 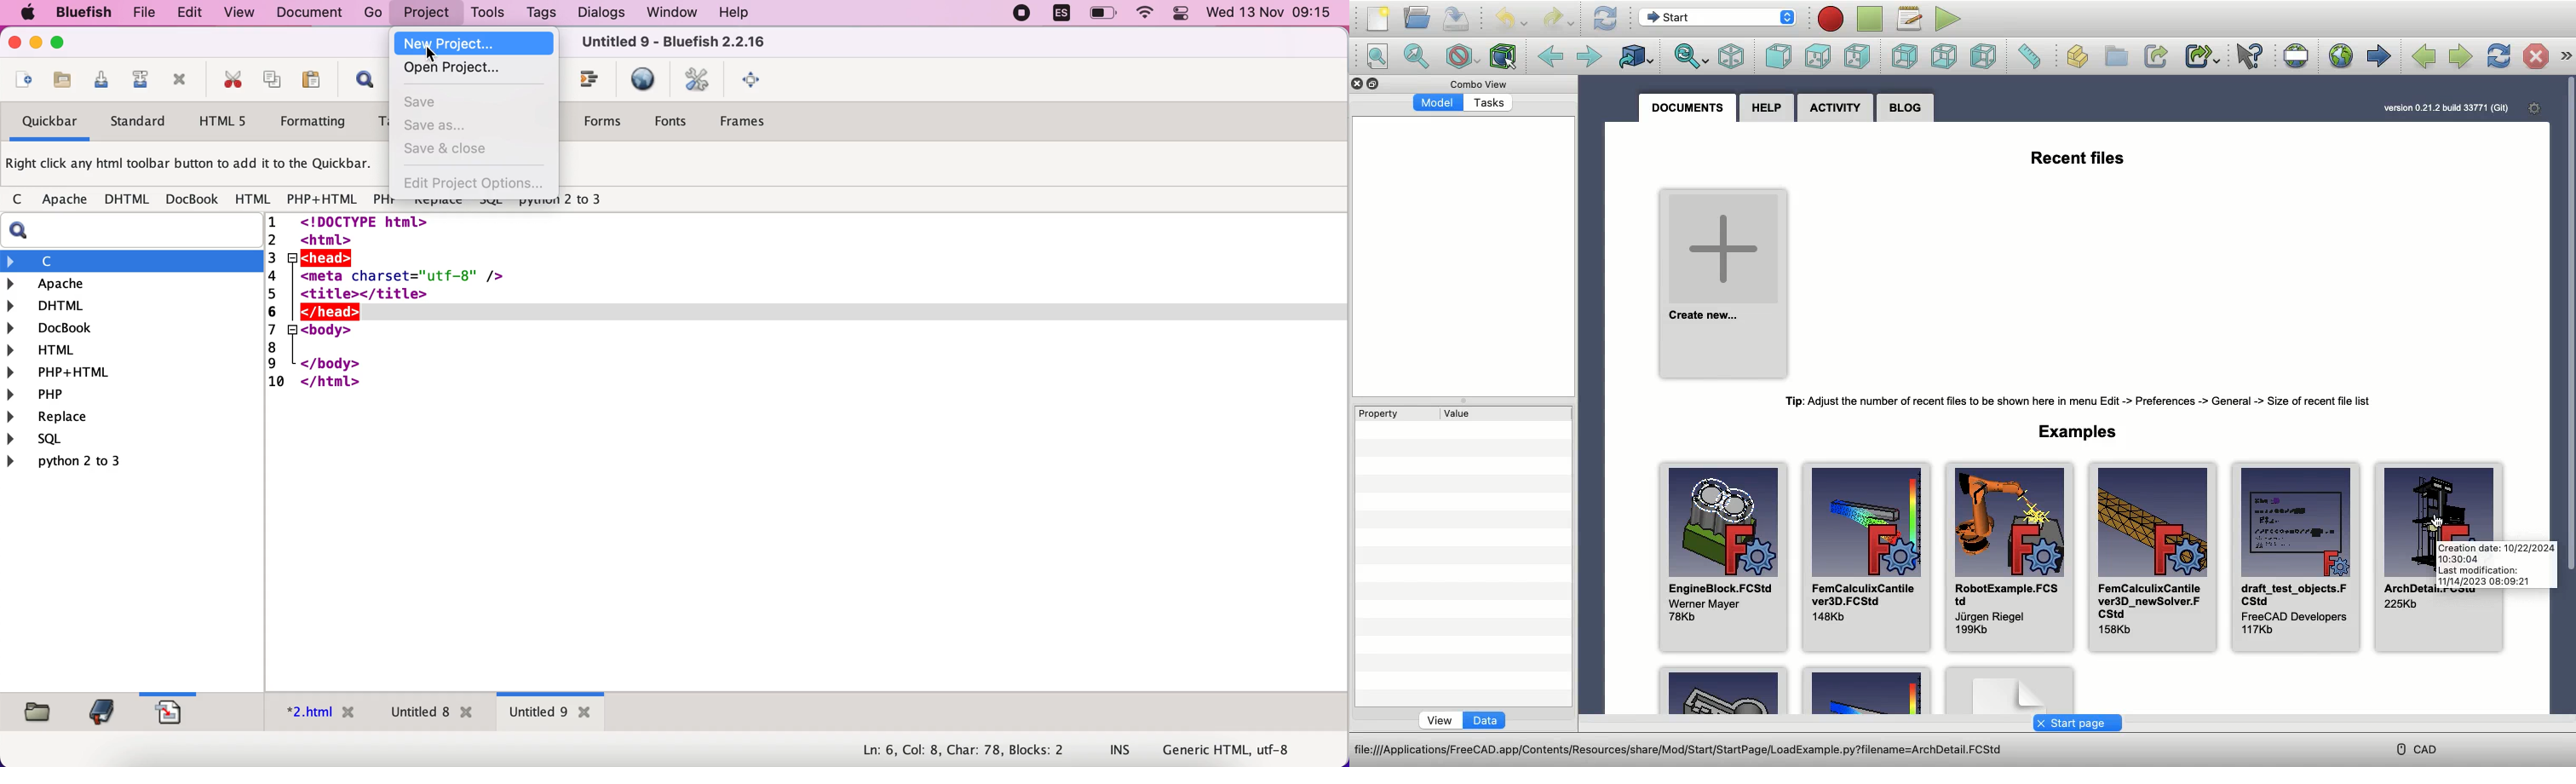 I want to click on html, so click(x=252, y=198).